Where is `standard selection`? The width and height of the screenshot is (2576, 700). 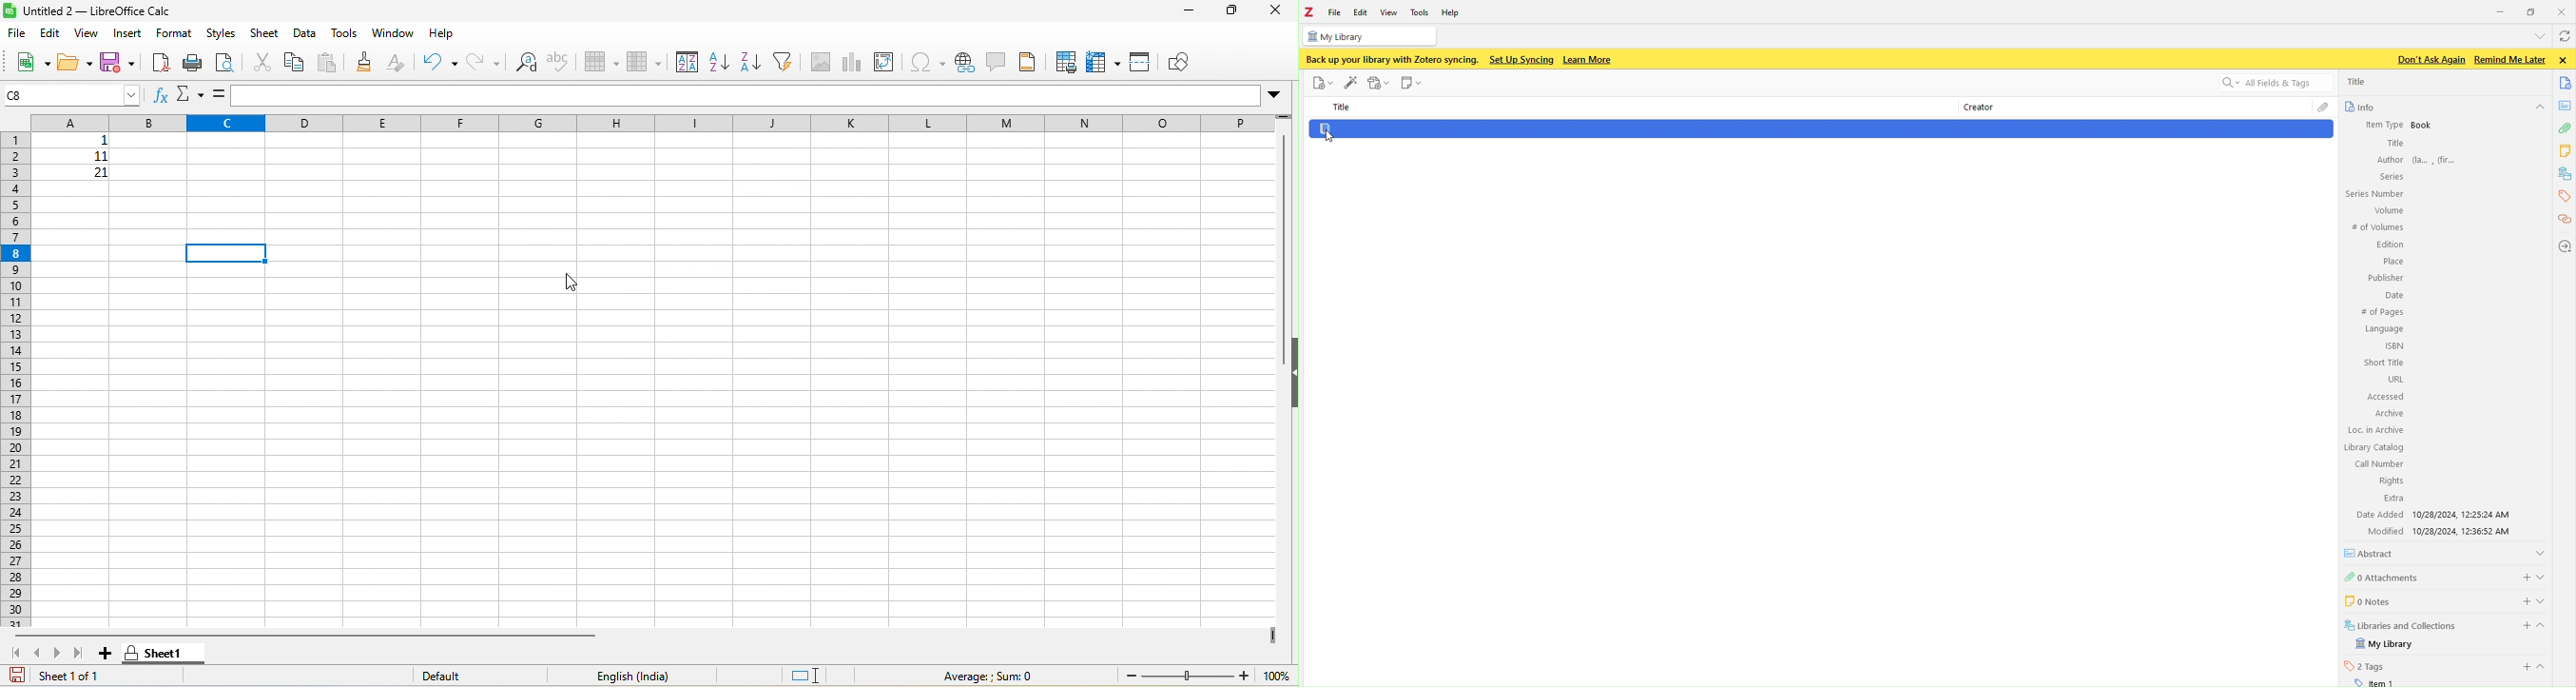 standard selection is located at coordinates (805, 677).